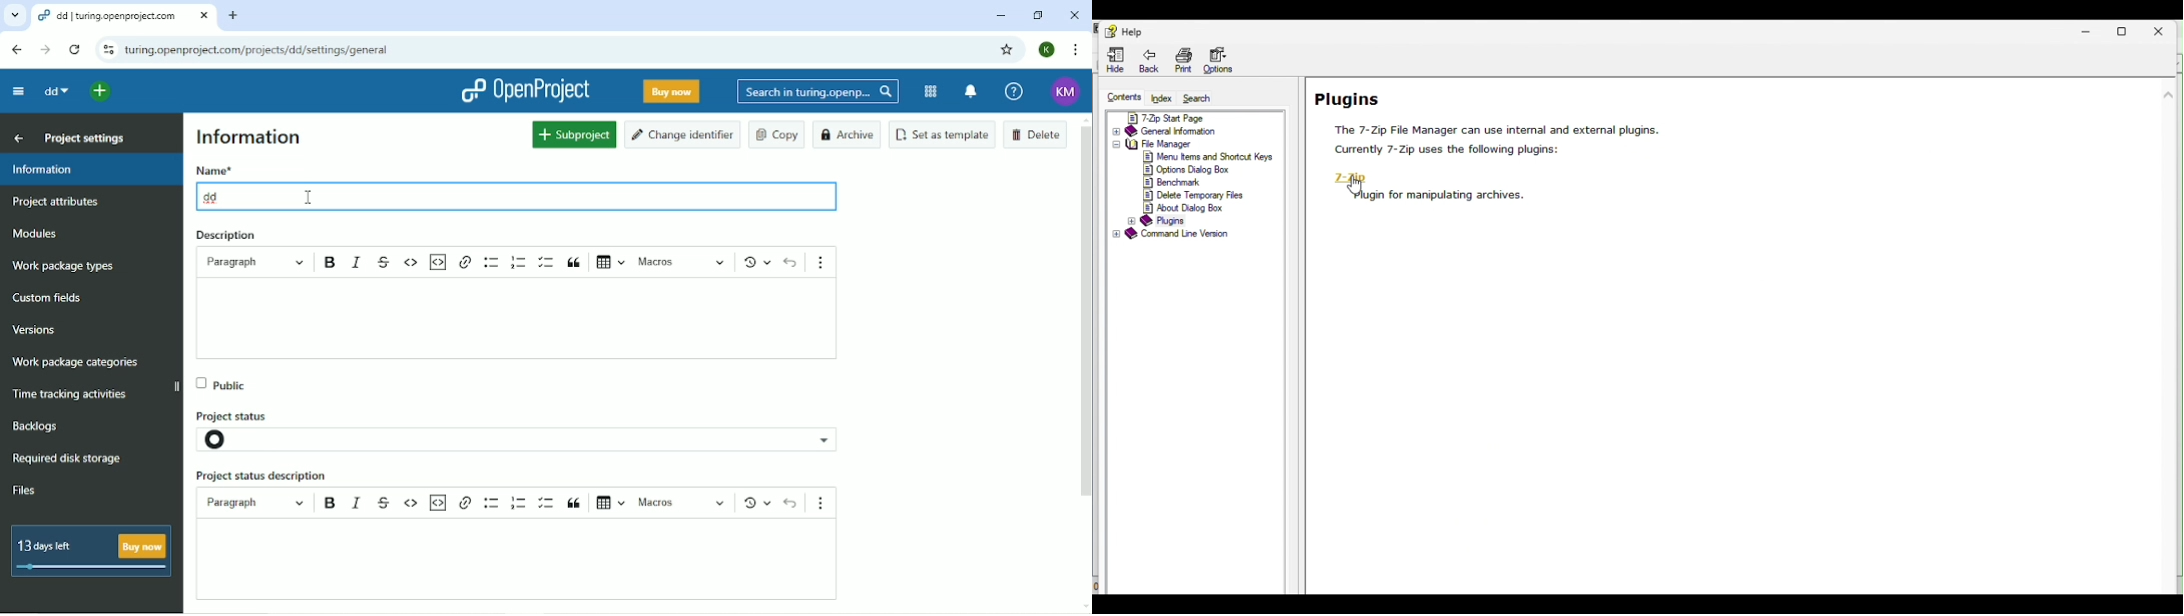 This screenshot has height=616, width=2184. I want to click on Project status, so click(243, 411).